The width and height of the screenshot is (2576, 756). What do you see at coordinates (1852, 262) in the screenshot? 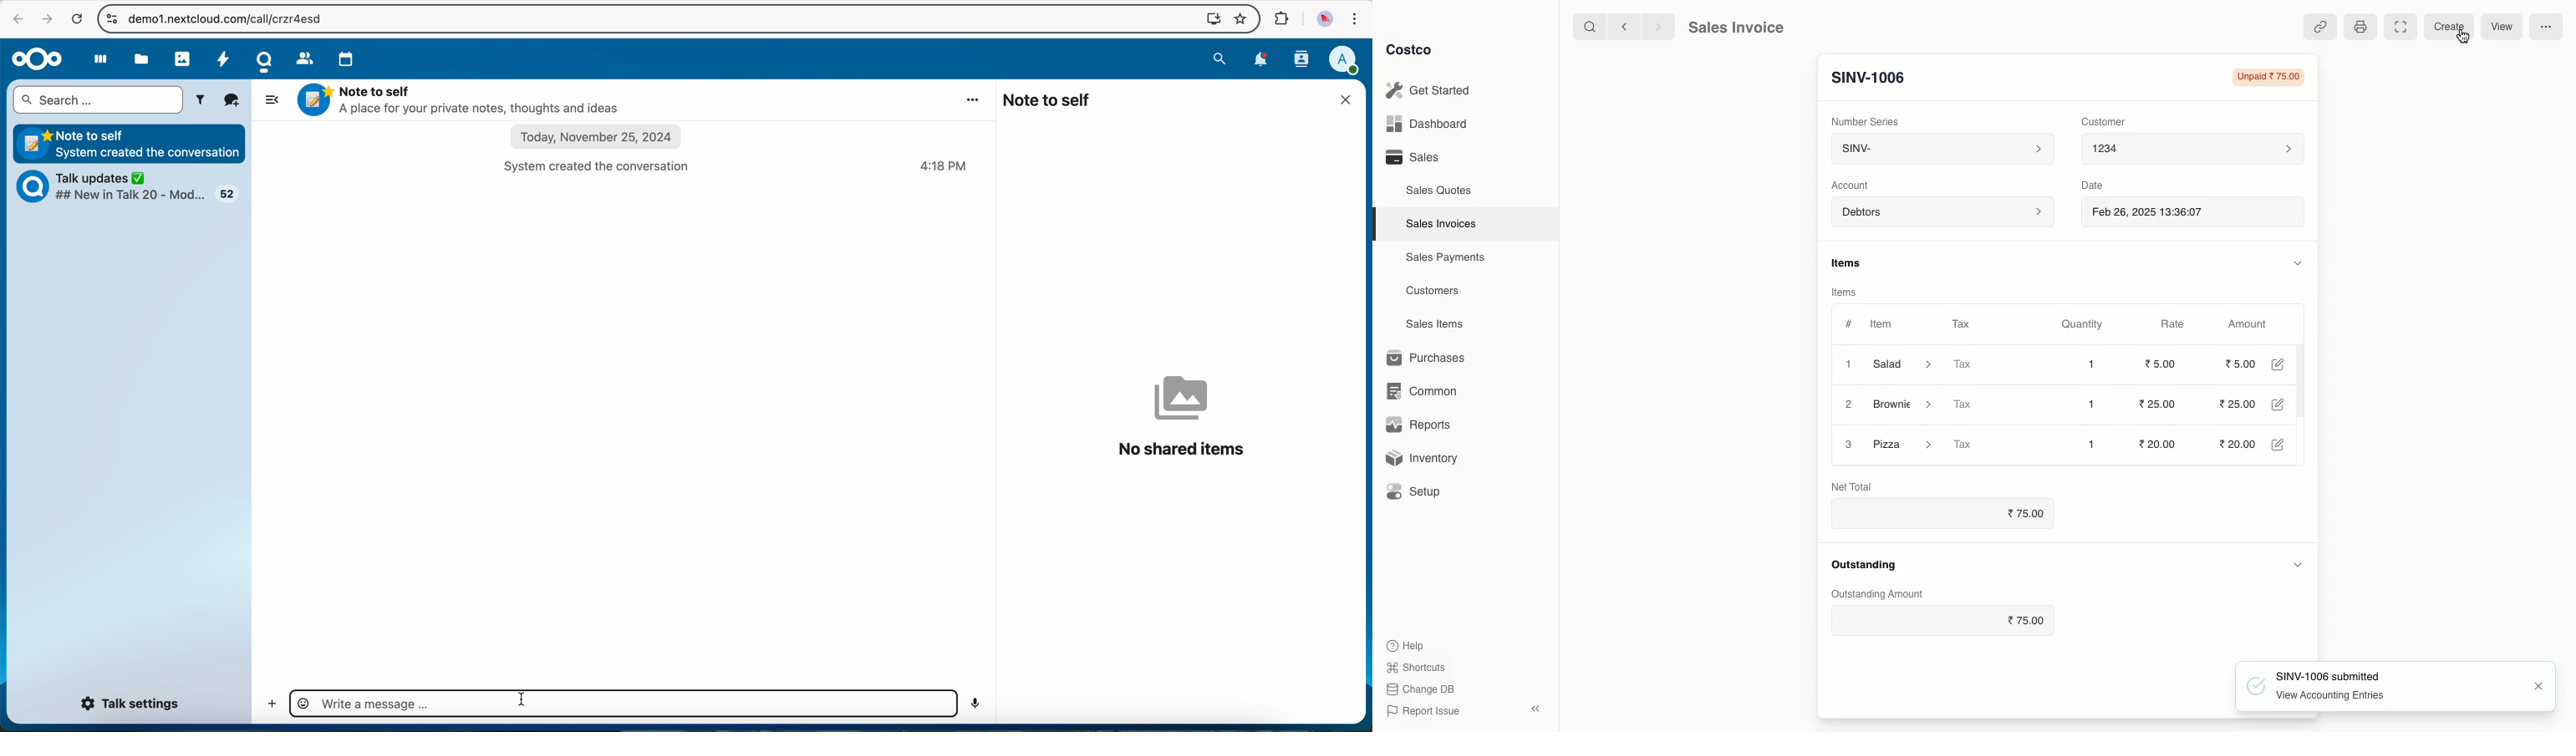
I see `Items` at bounding box center [1852, 262].